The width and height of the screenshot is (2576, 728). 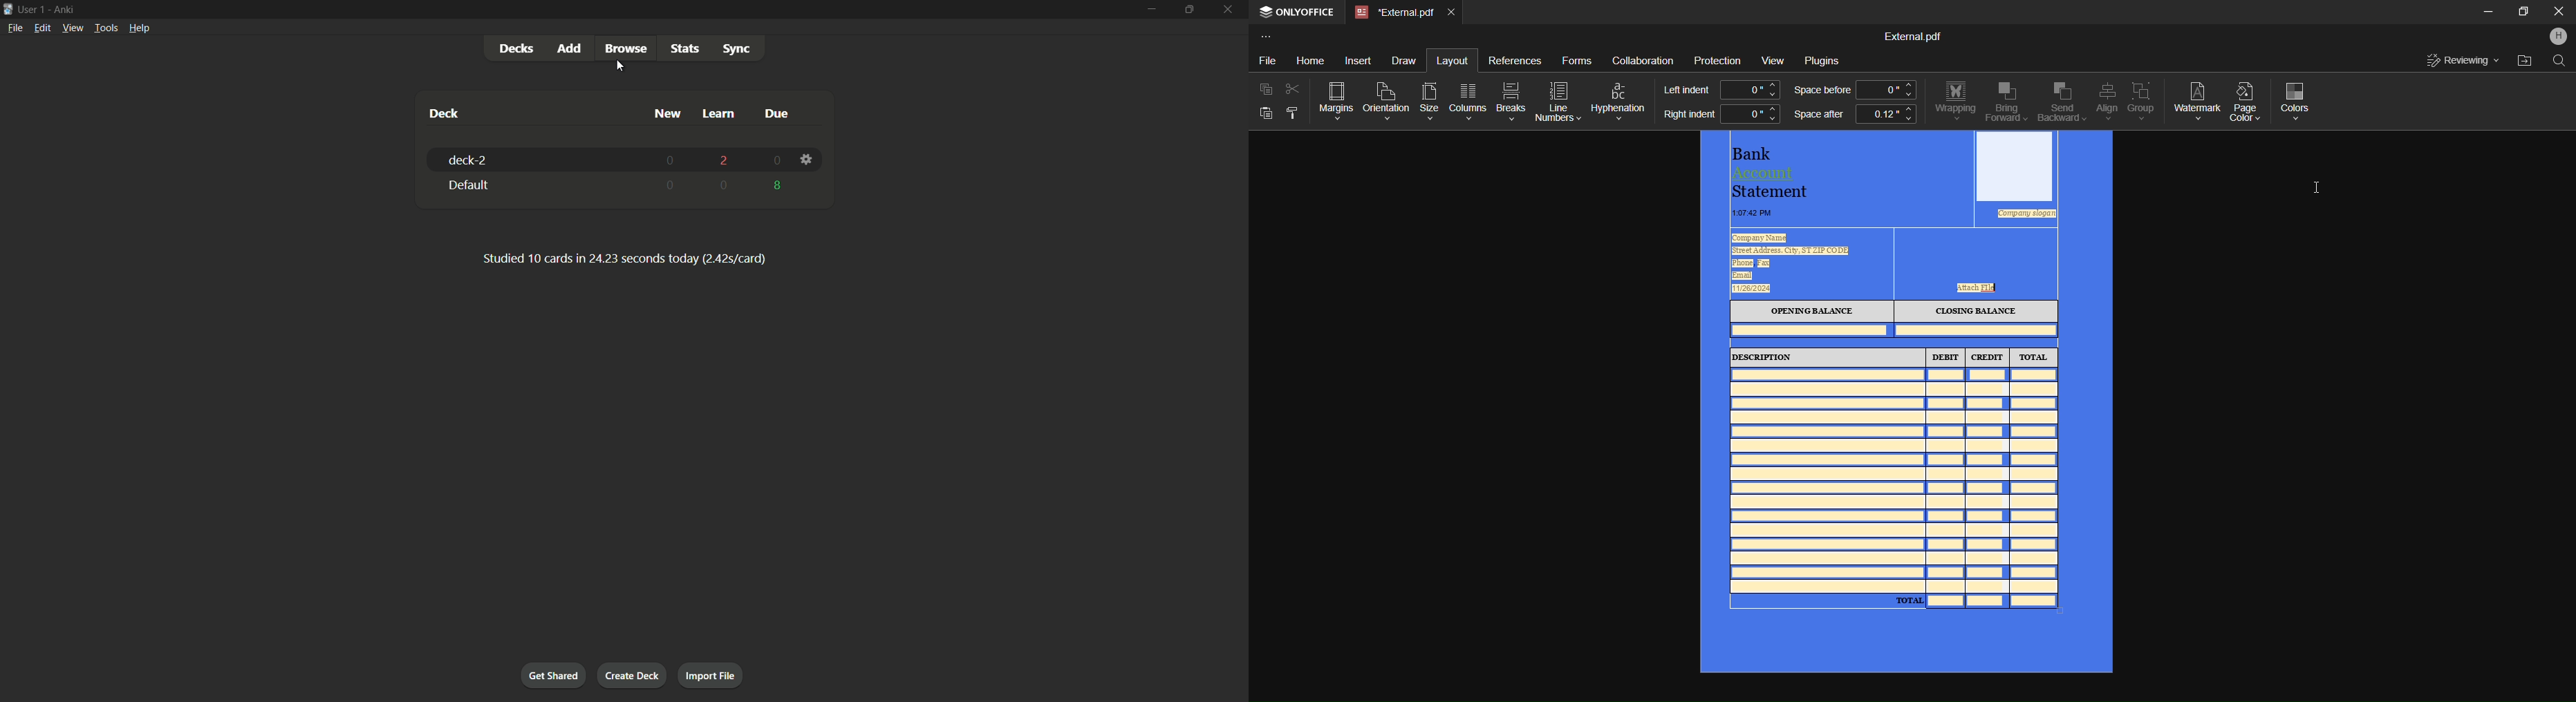 I want to click on Move Forward, so click(x=2006, y=102).